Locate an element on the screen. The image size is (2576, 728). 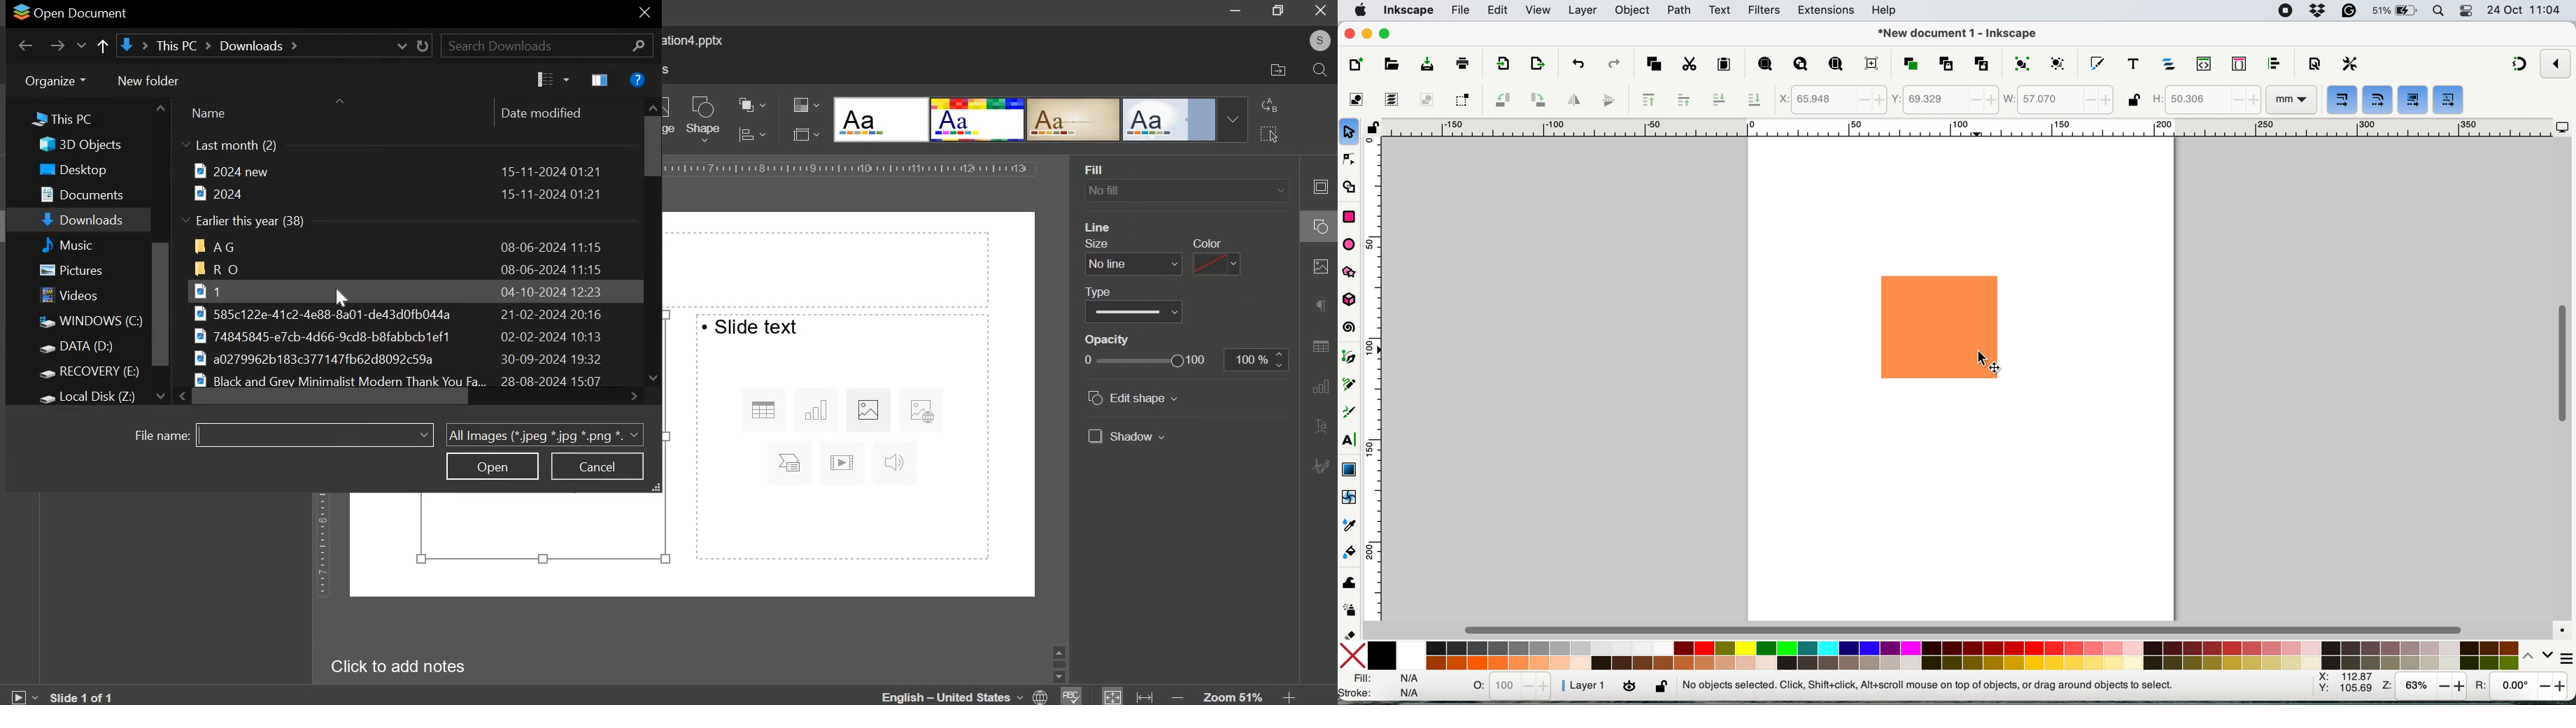
 is located at coordinates (1116, 339).